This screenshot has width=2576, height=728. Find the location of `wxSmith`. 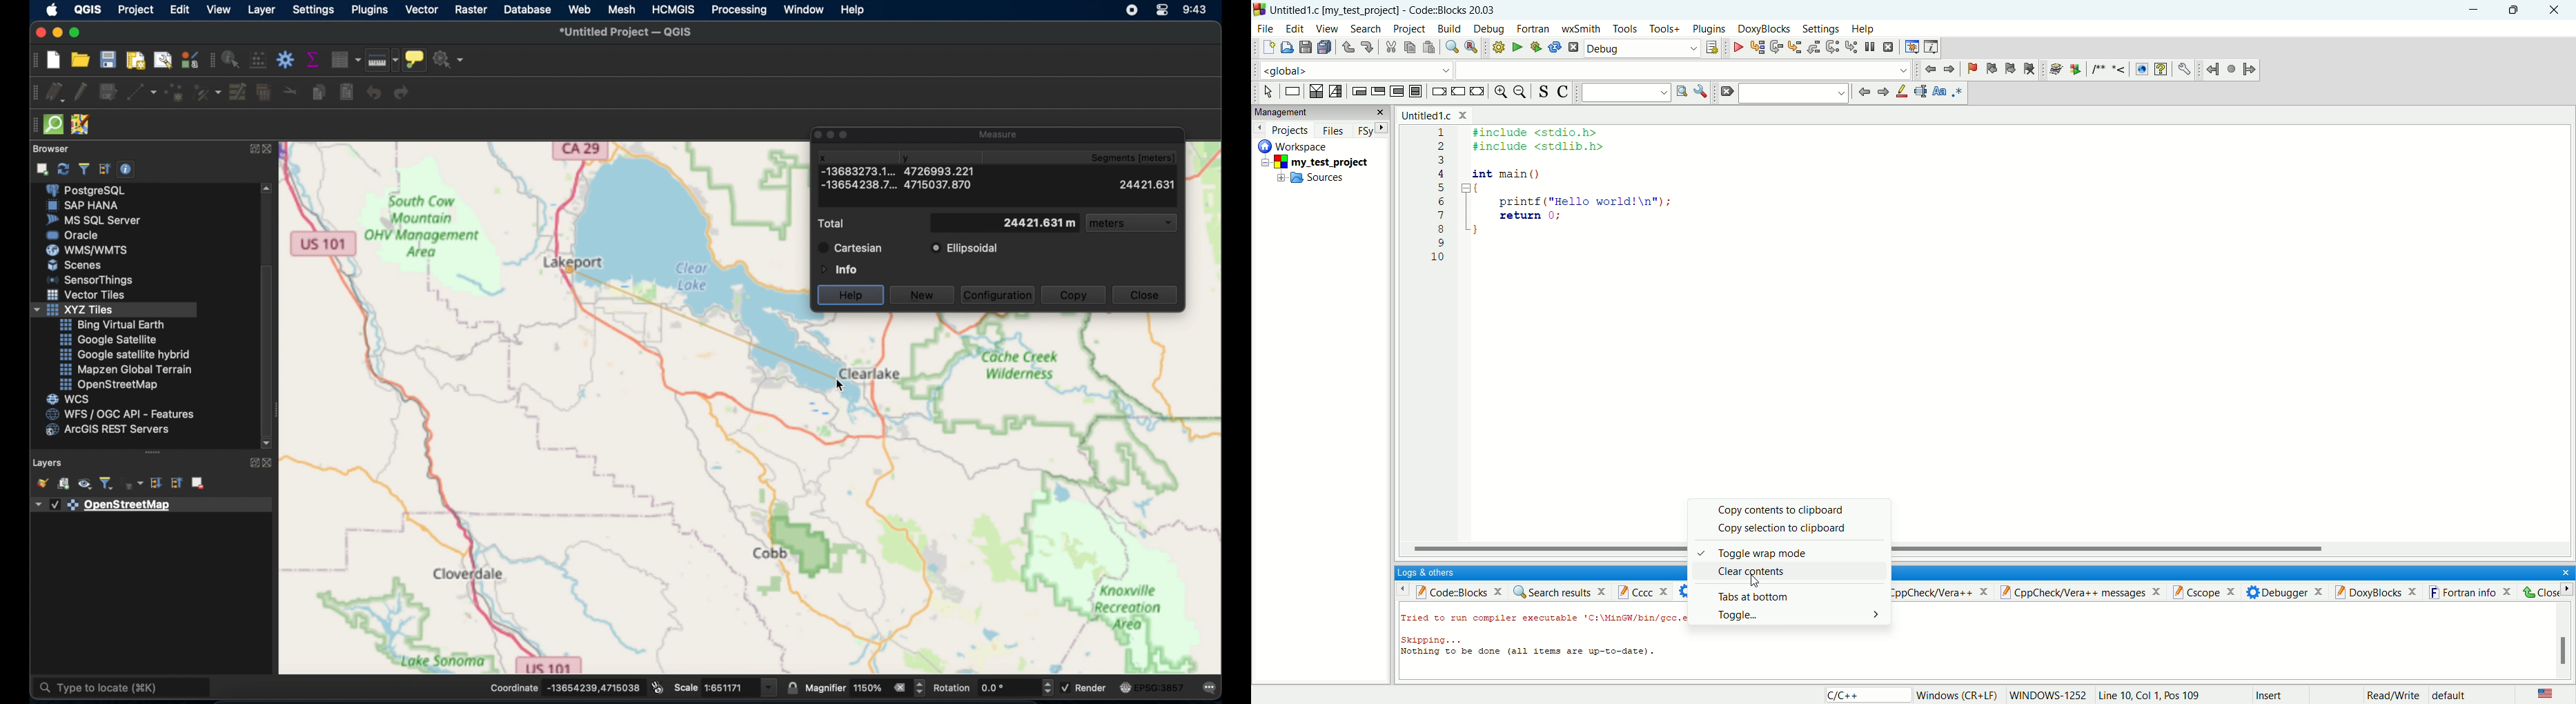

wxSmith is located at coordinates (1580, 30).